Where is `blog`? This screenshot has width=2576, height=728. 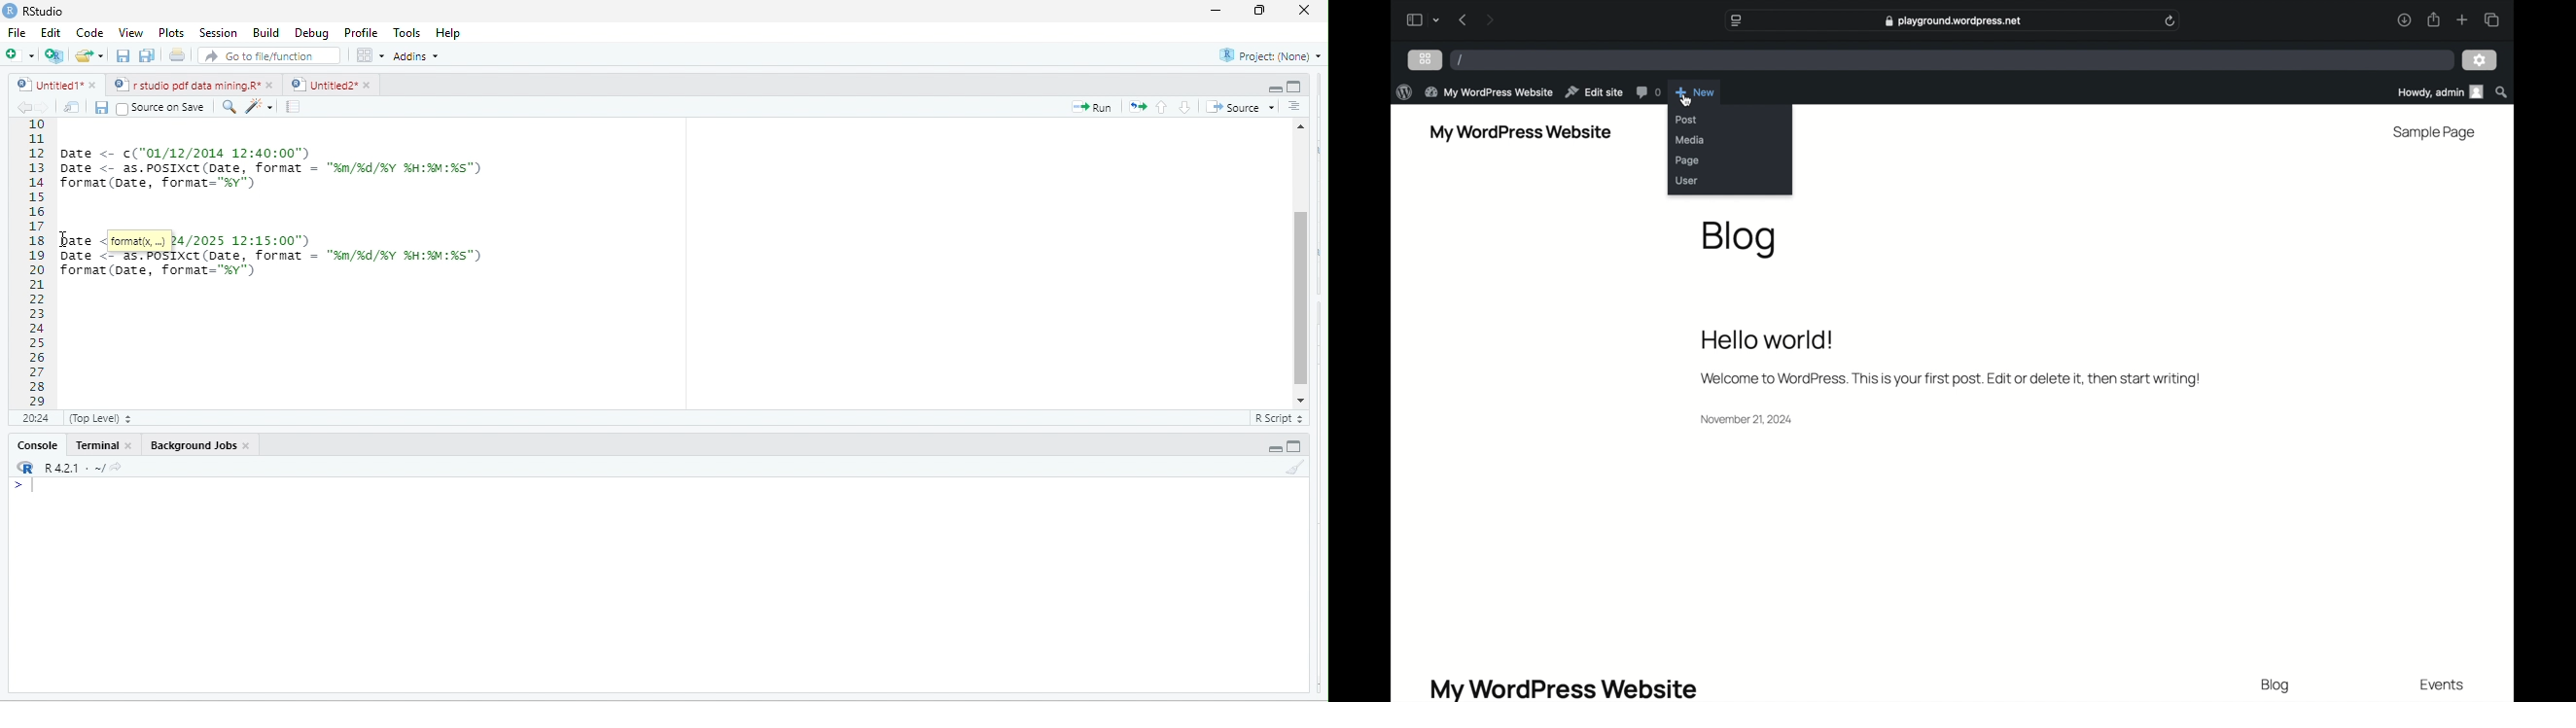 blog is located at coordinates (1740, 240).